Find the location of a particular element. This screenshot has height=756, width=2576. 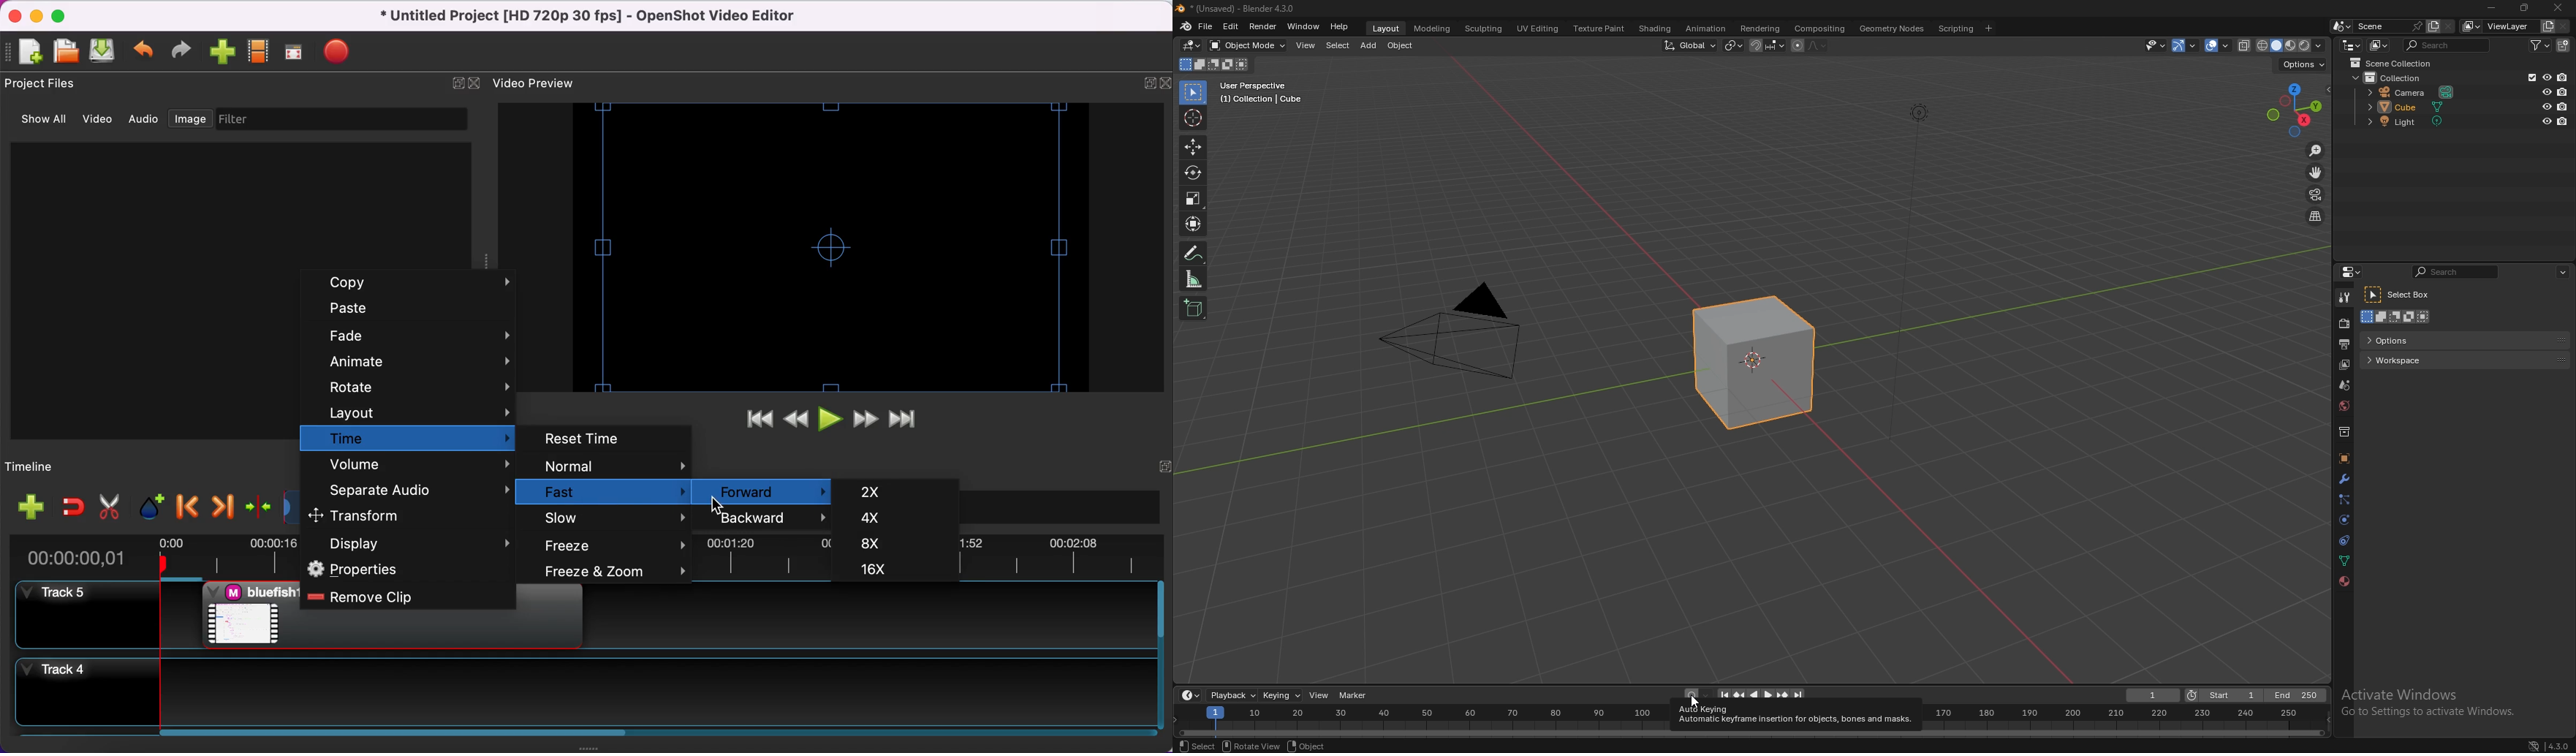

close is located at coordinates (2558, 8).